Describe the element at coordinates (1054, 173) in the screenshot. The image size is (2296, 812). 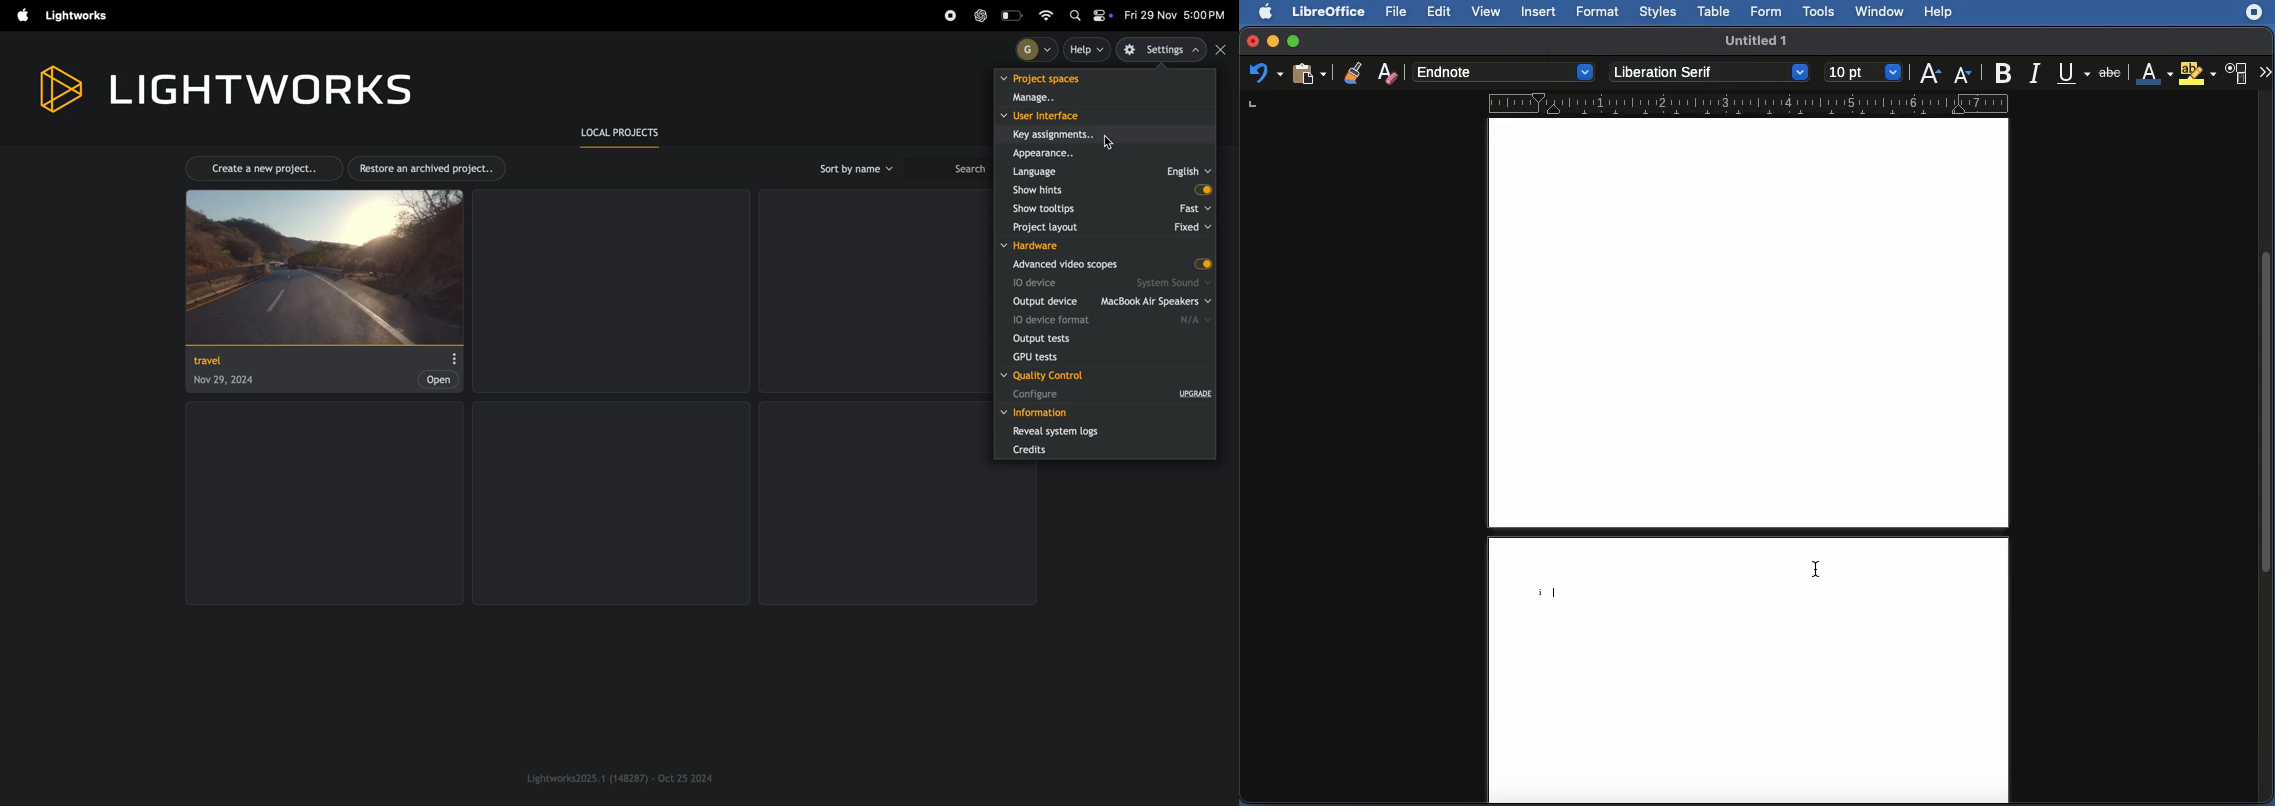
I see `language` at that location.